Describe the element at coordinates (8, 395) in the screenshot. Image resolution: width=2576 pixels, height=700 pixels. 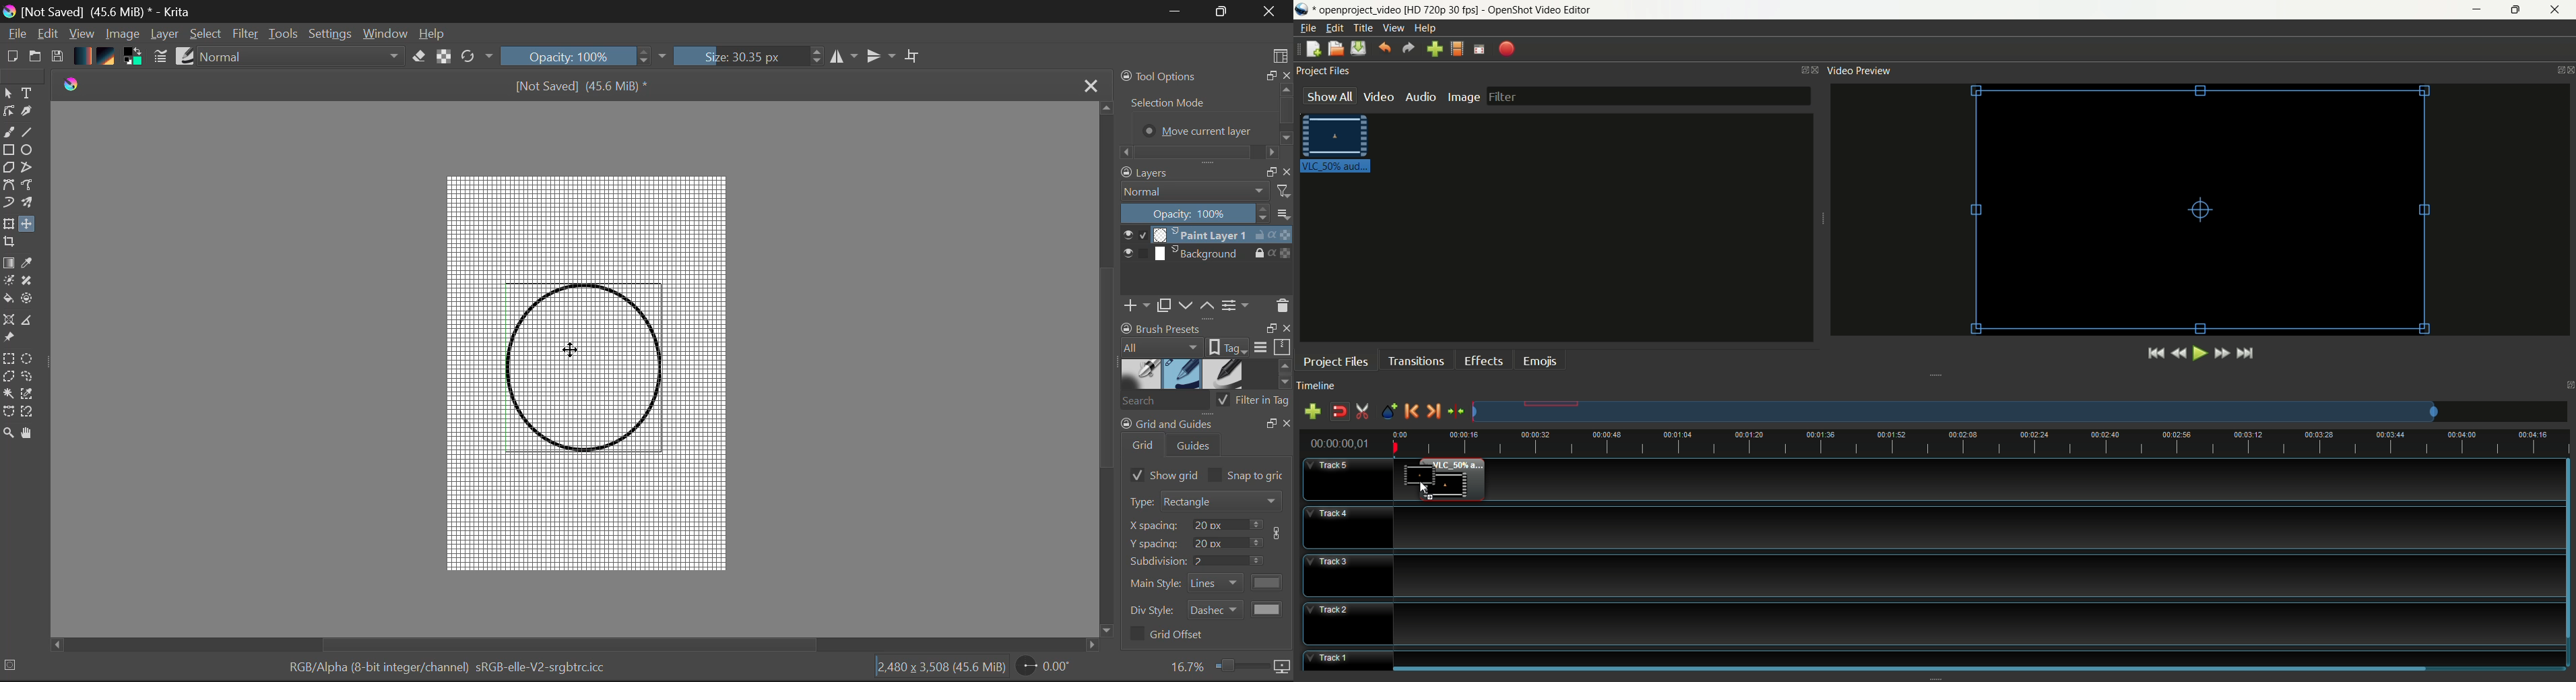
I see `Continuous Selection` at that location.